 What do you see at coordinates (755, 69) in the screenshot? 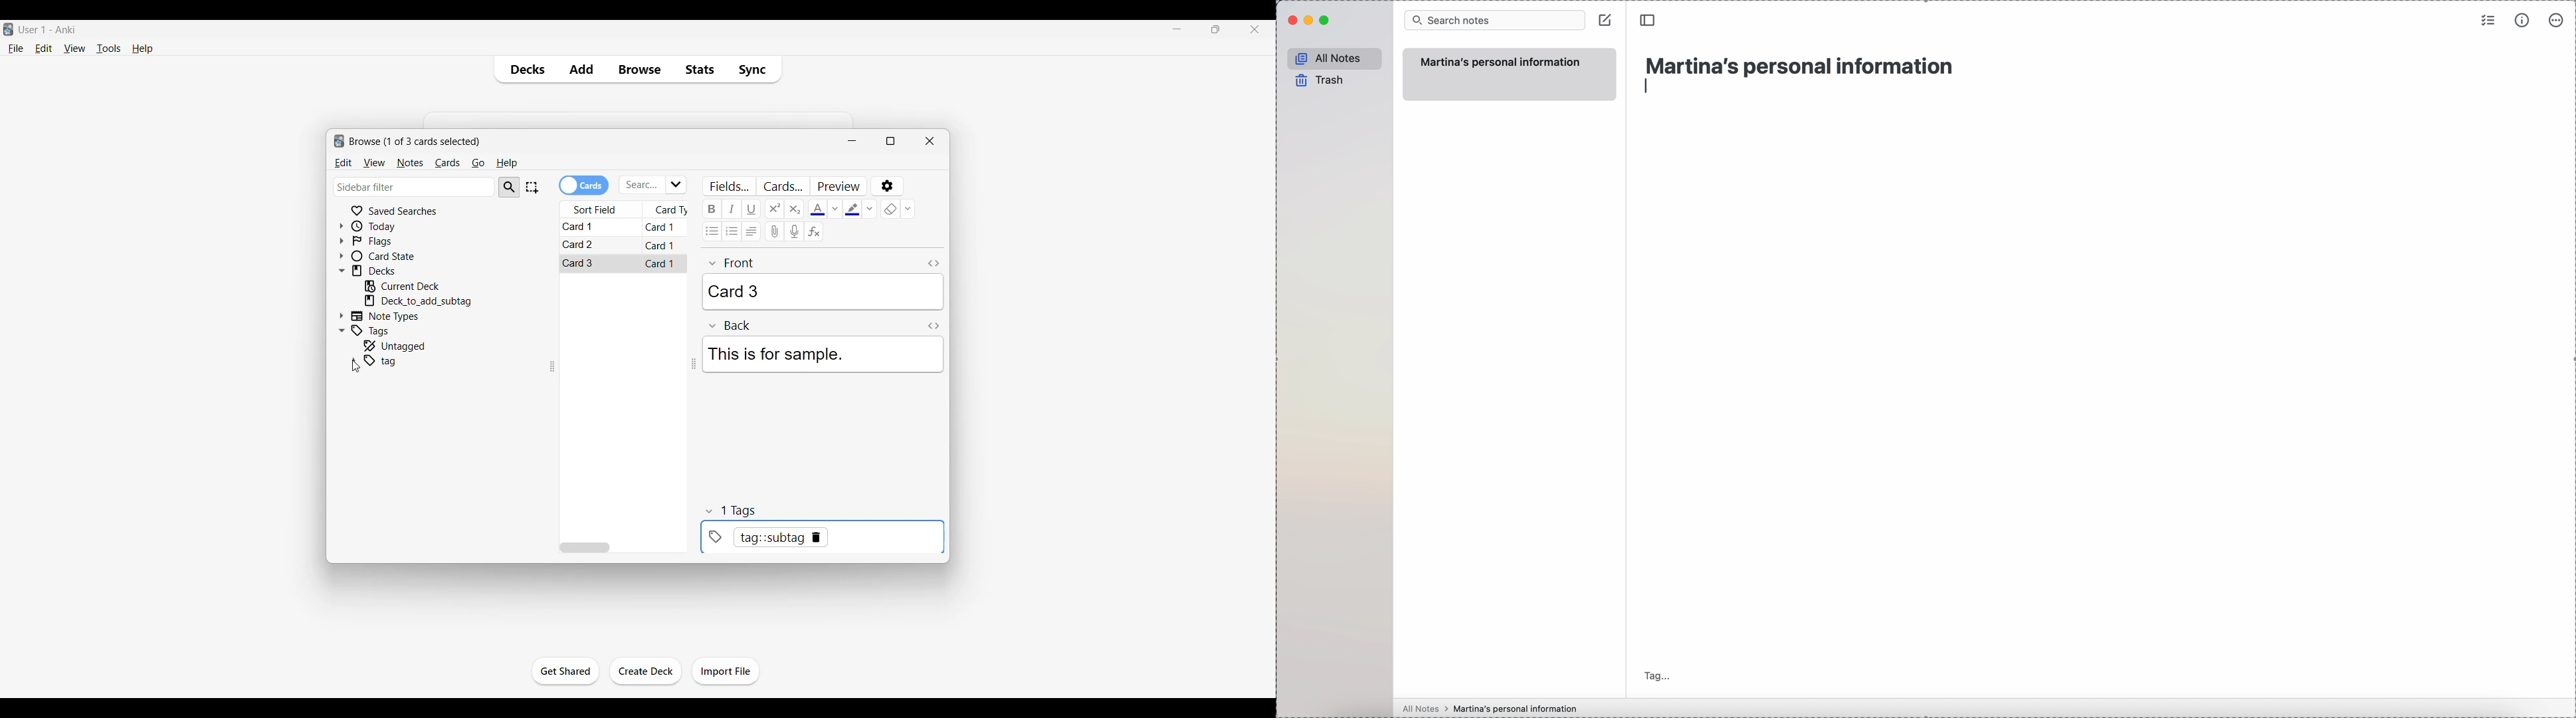
I see `Sync` at bounding box center [755, 69].